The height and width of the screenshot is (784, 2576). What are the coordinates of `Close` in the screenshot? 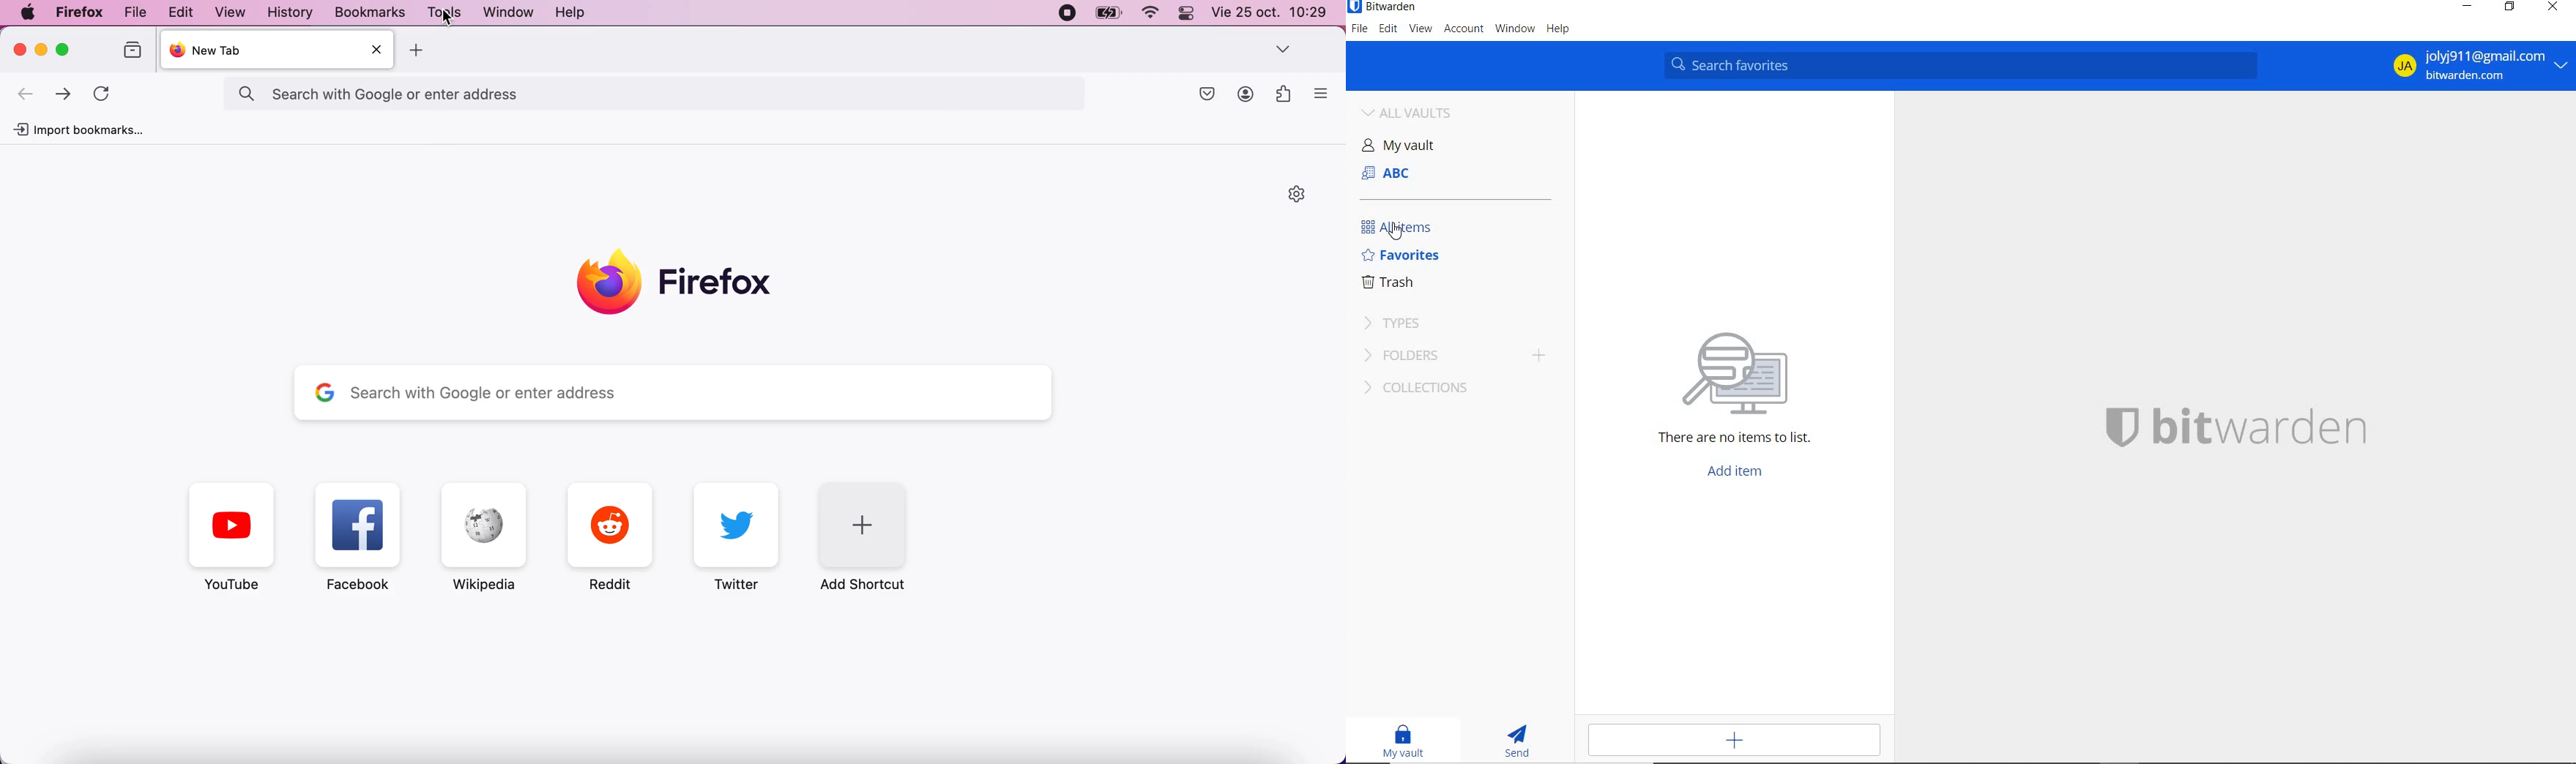 It's located at (21, 49).